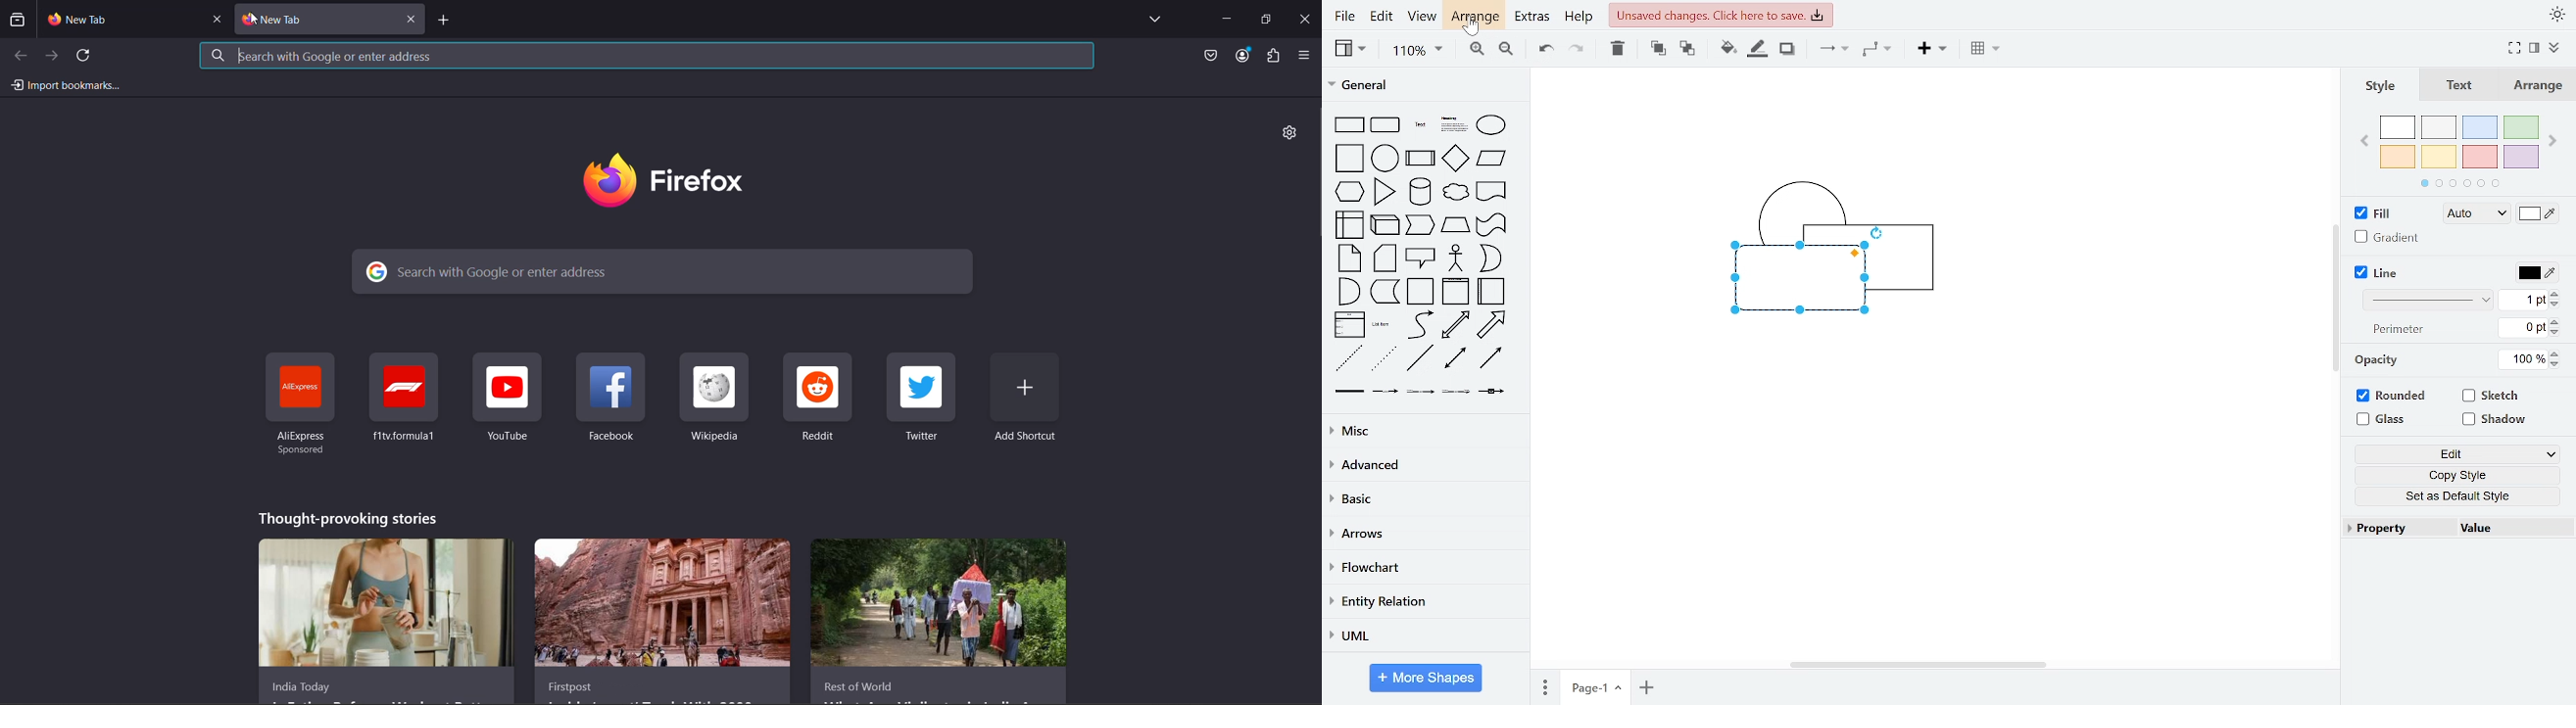 This screenshot has width=2576, height=728. What do you see at coordinates (1420, 325) in the screenshot?
I see `curve` at bounding box center [1420, 325].